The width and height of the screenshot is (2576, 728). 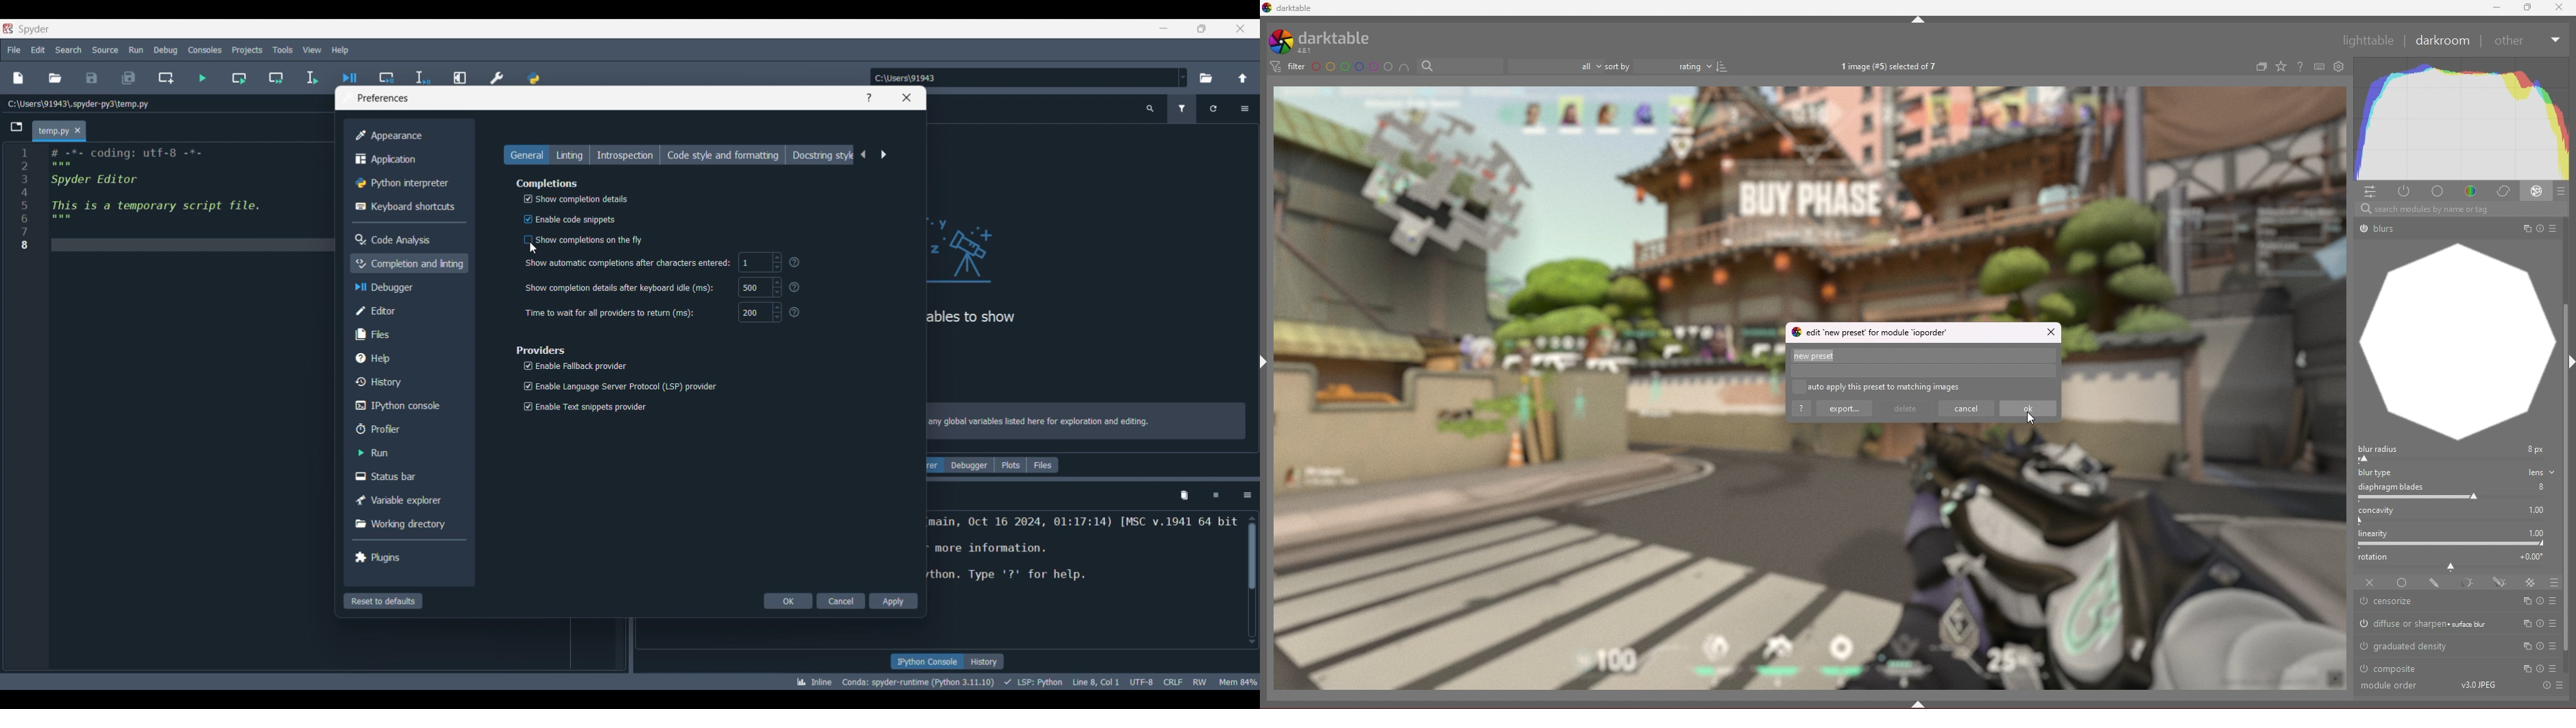 I want to click on Introspection, so click(x=625, y=154).